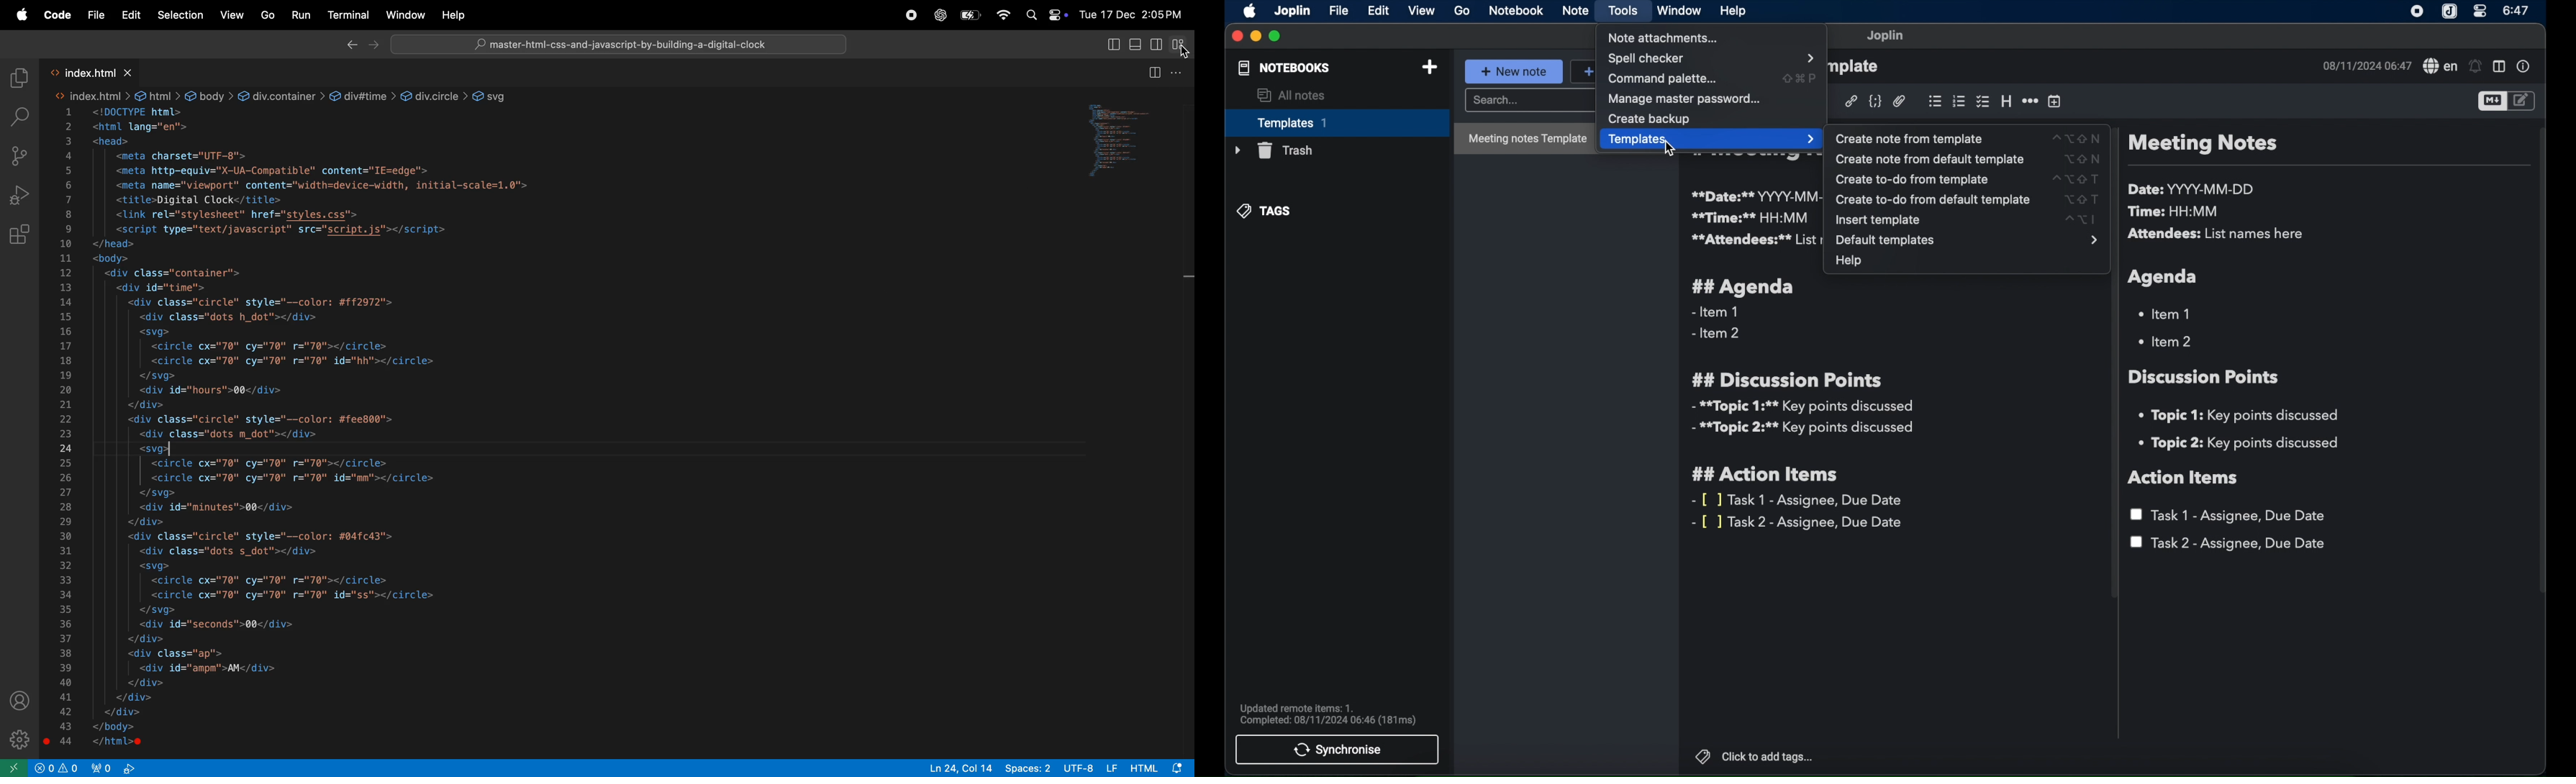 The height and width of the screenshot is (784, 2576). What do you see at coordinates (2418, 12) in the screenshot?
I see `screen recorder icon` at bounding box center [2418, 12].